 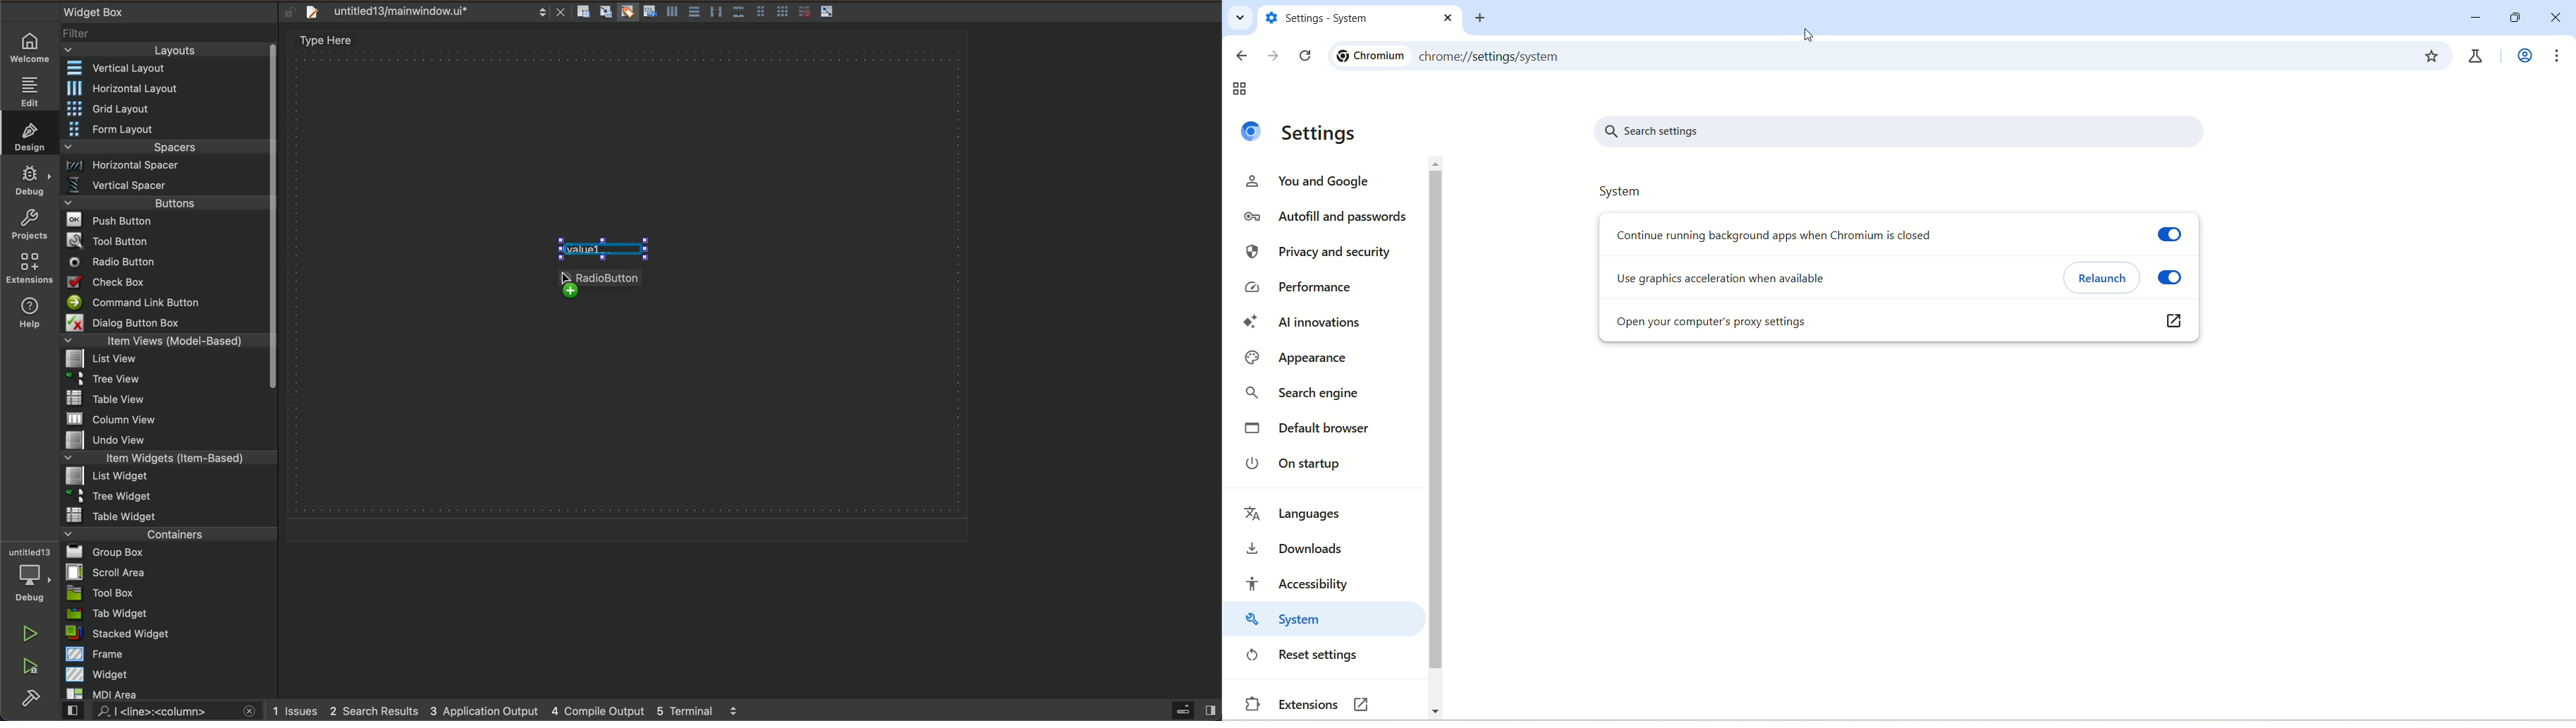 I want to click on , so click(x=166, y=478).